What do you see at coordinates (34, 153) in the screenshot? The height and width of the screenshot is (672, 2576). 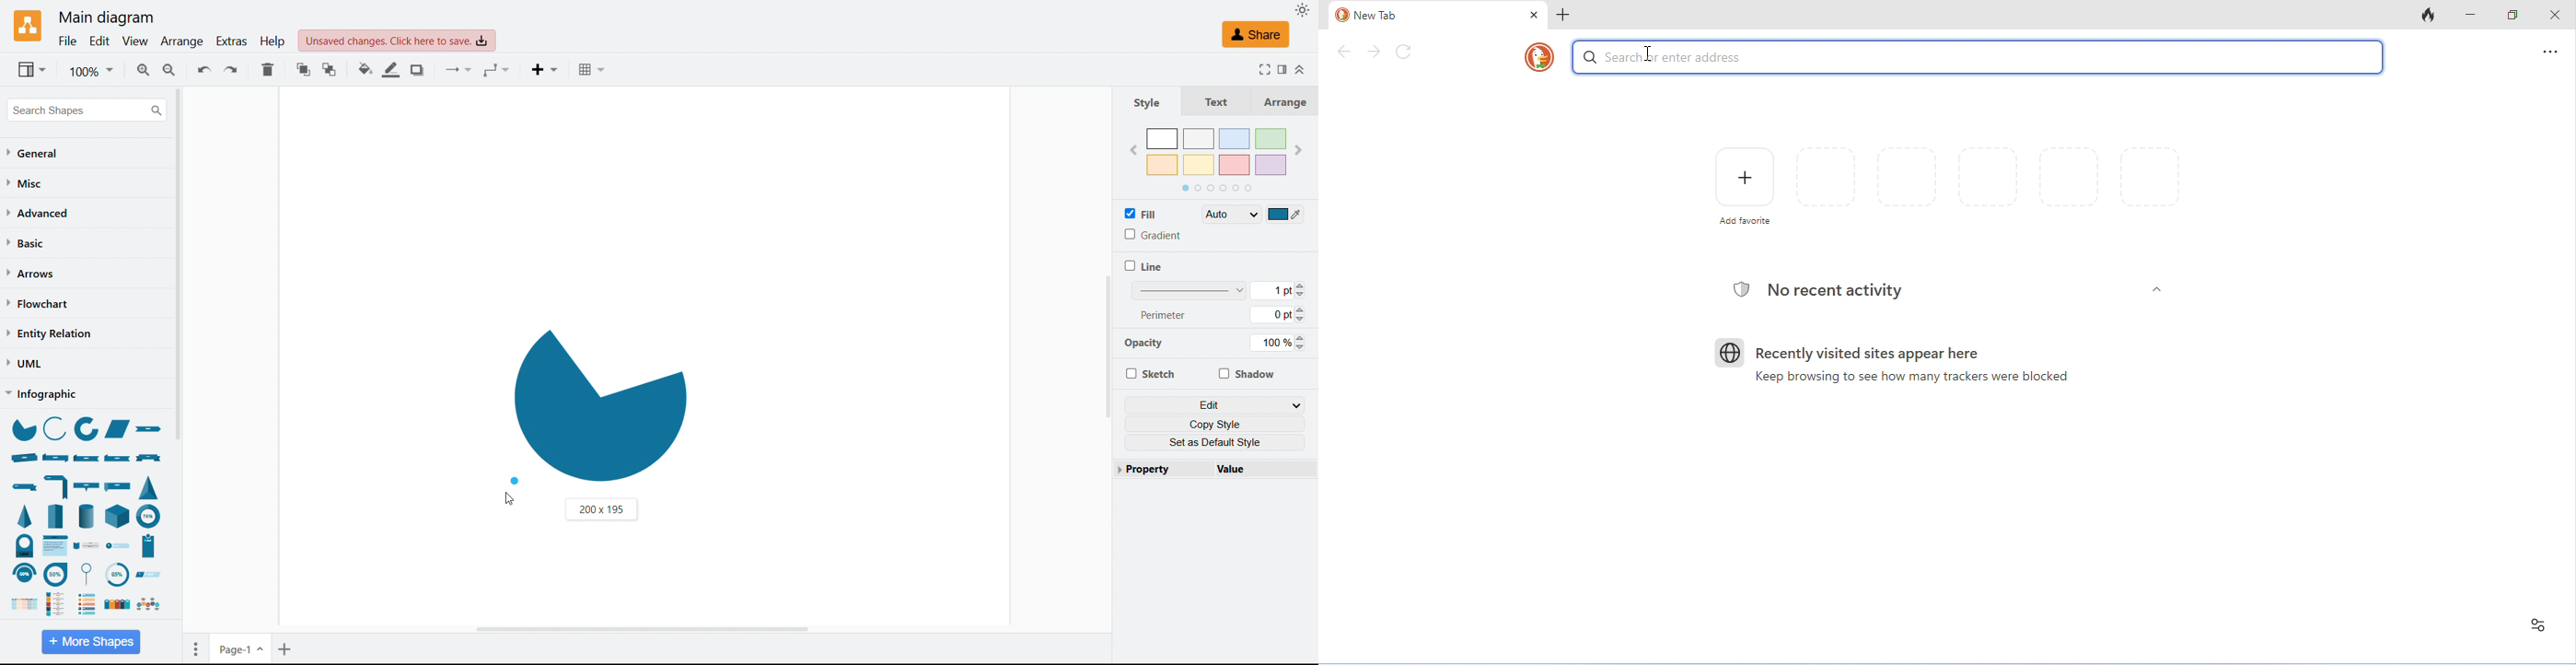 I see `general ` at bounding box center [34, 153].